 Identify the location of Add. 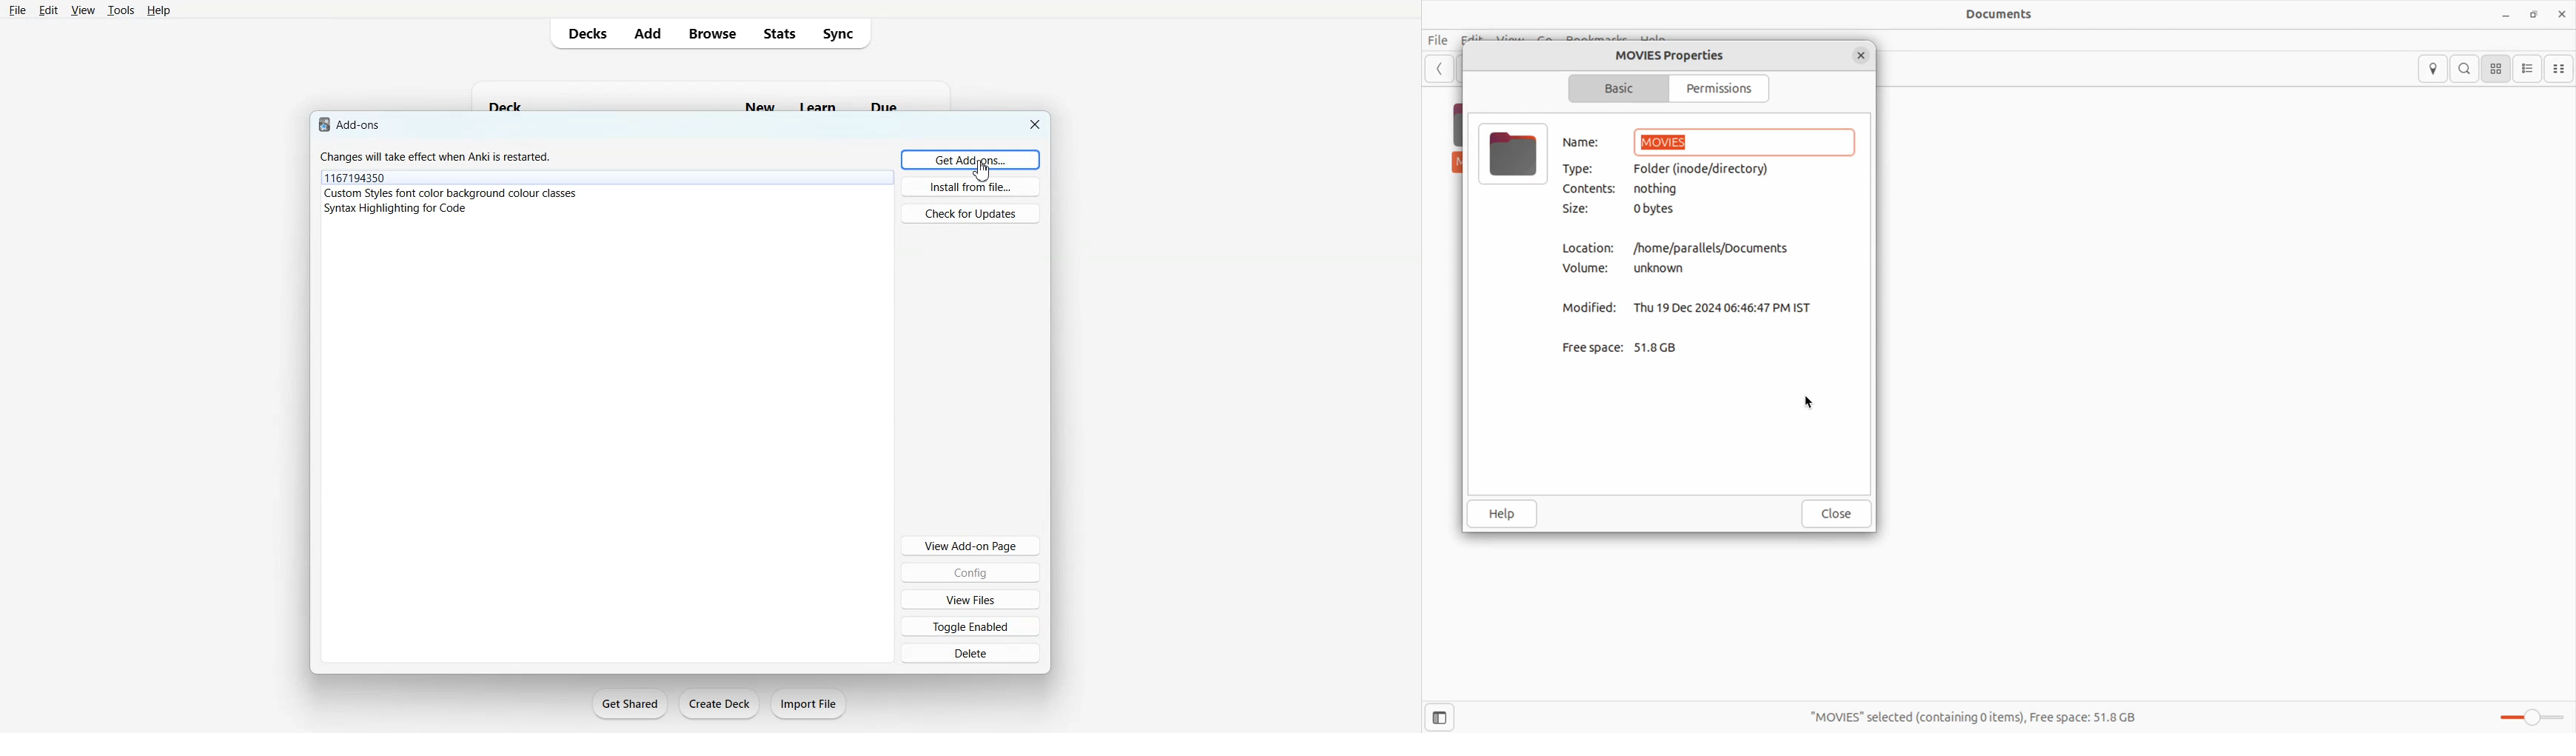
(648, 33).